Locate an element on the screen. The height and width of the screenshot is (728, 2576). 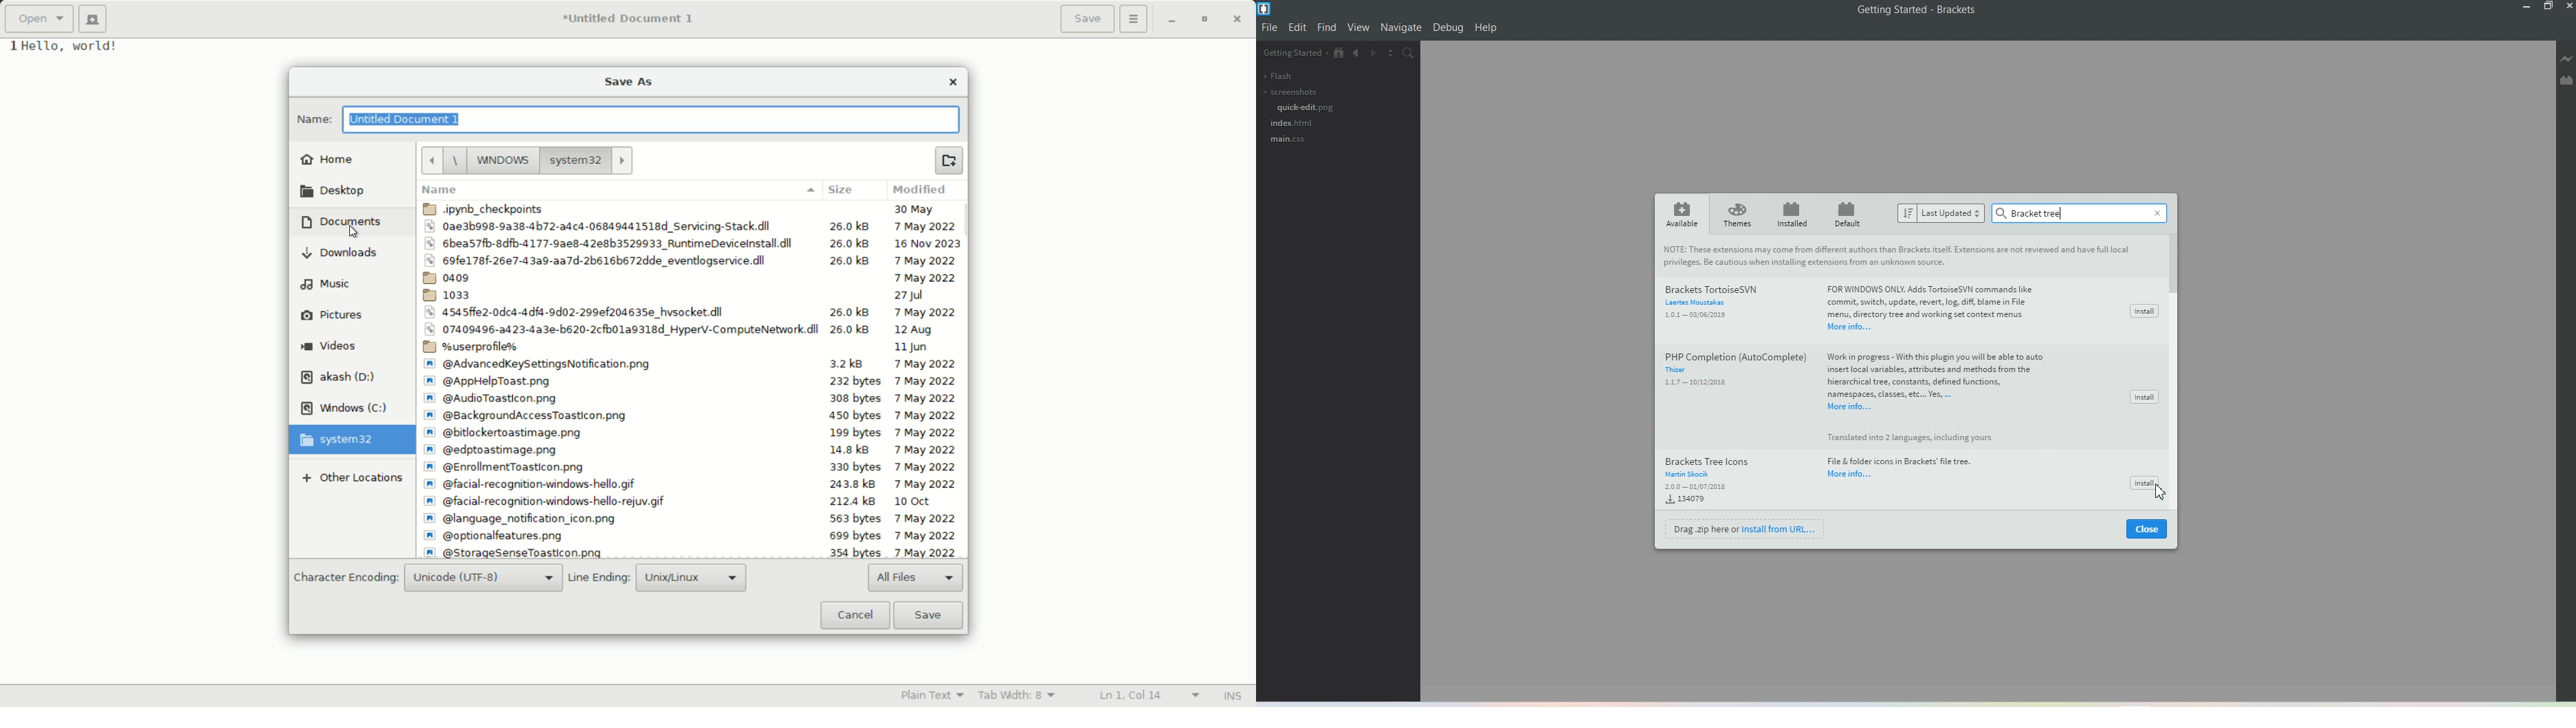
Theme is located at coordinates (1738, 215).